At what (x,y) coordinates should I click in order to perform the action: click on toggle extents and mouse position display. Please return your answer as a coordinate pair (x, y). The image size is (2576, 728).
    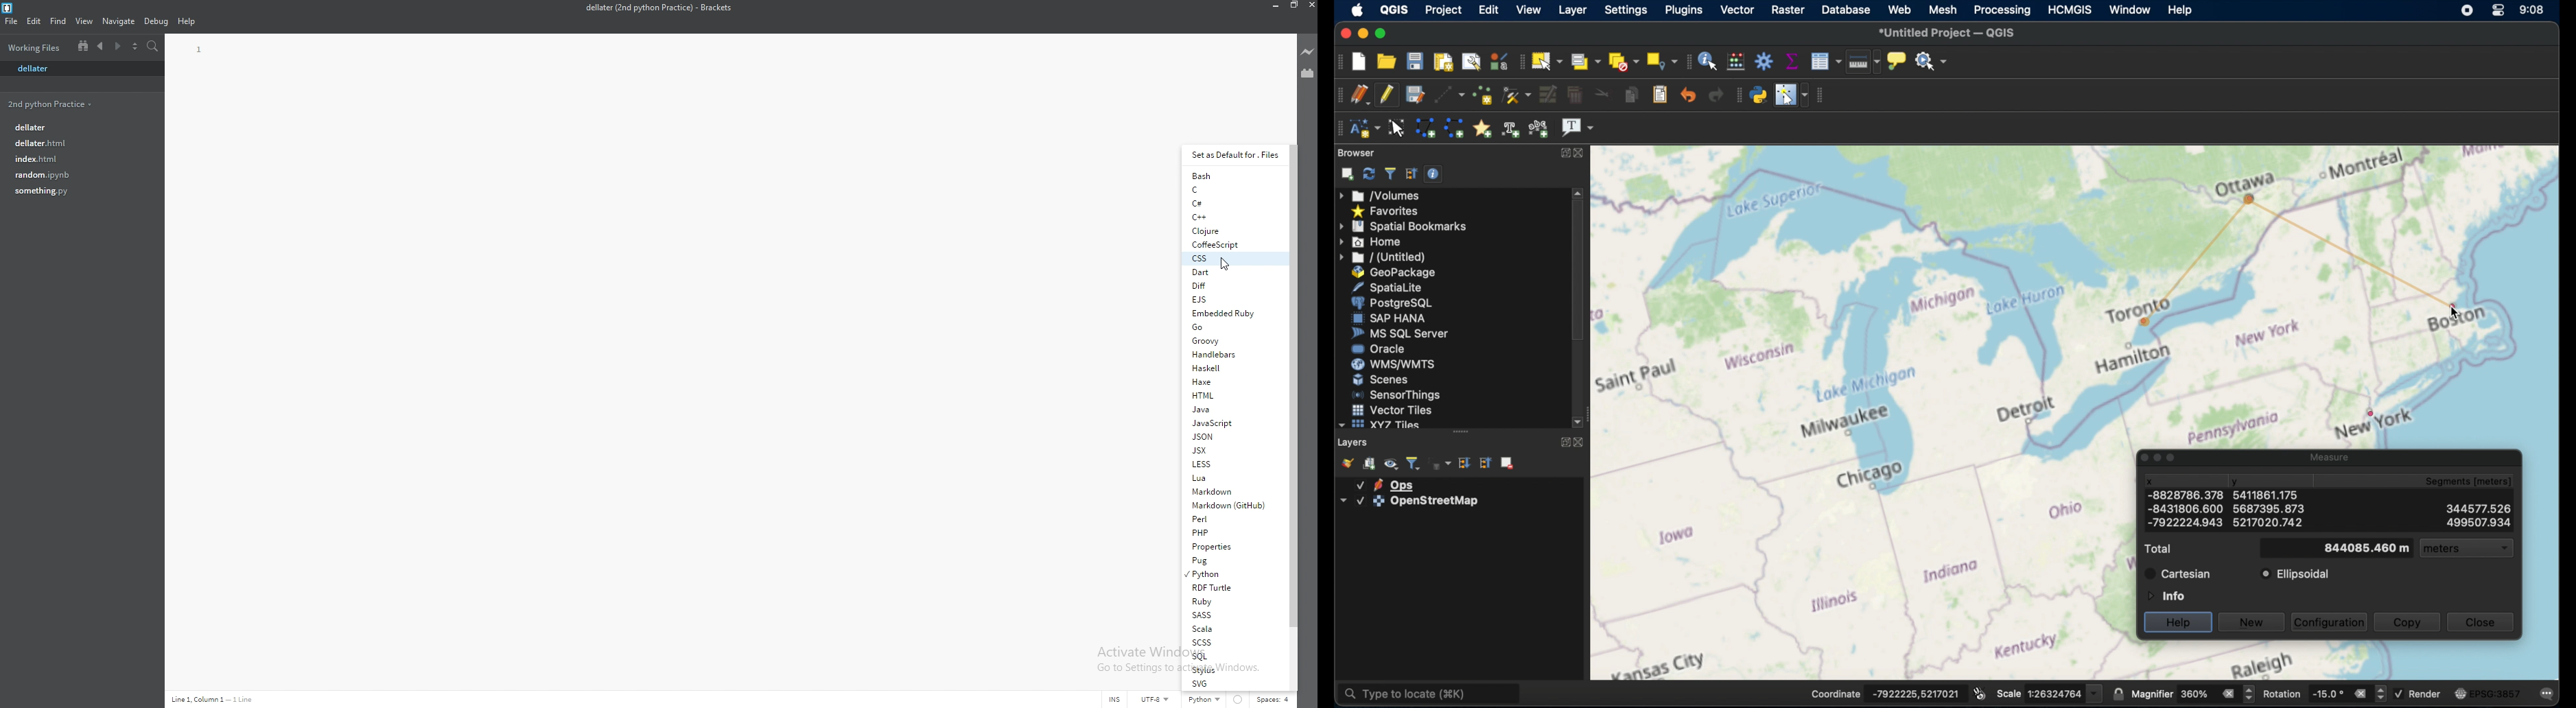
    Looking at the image, I should click on (1980, 692).